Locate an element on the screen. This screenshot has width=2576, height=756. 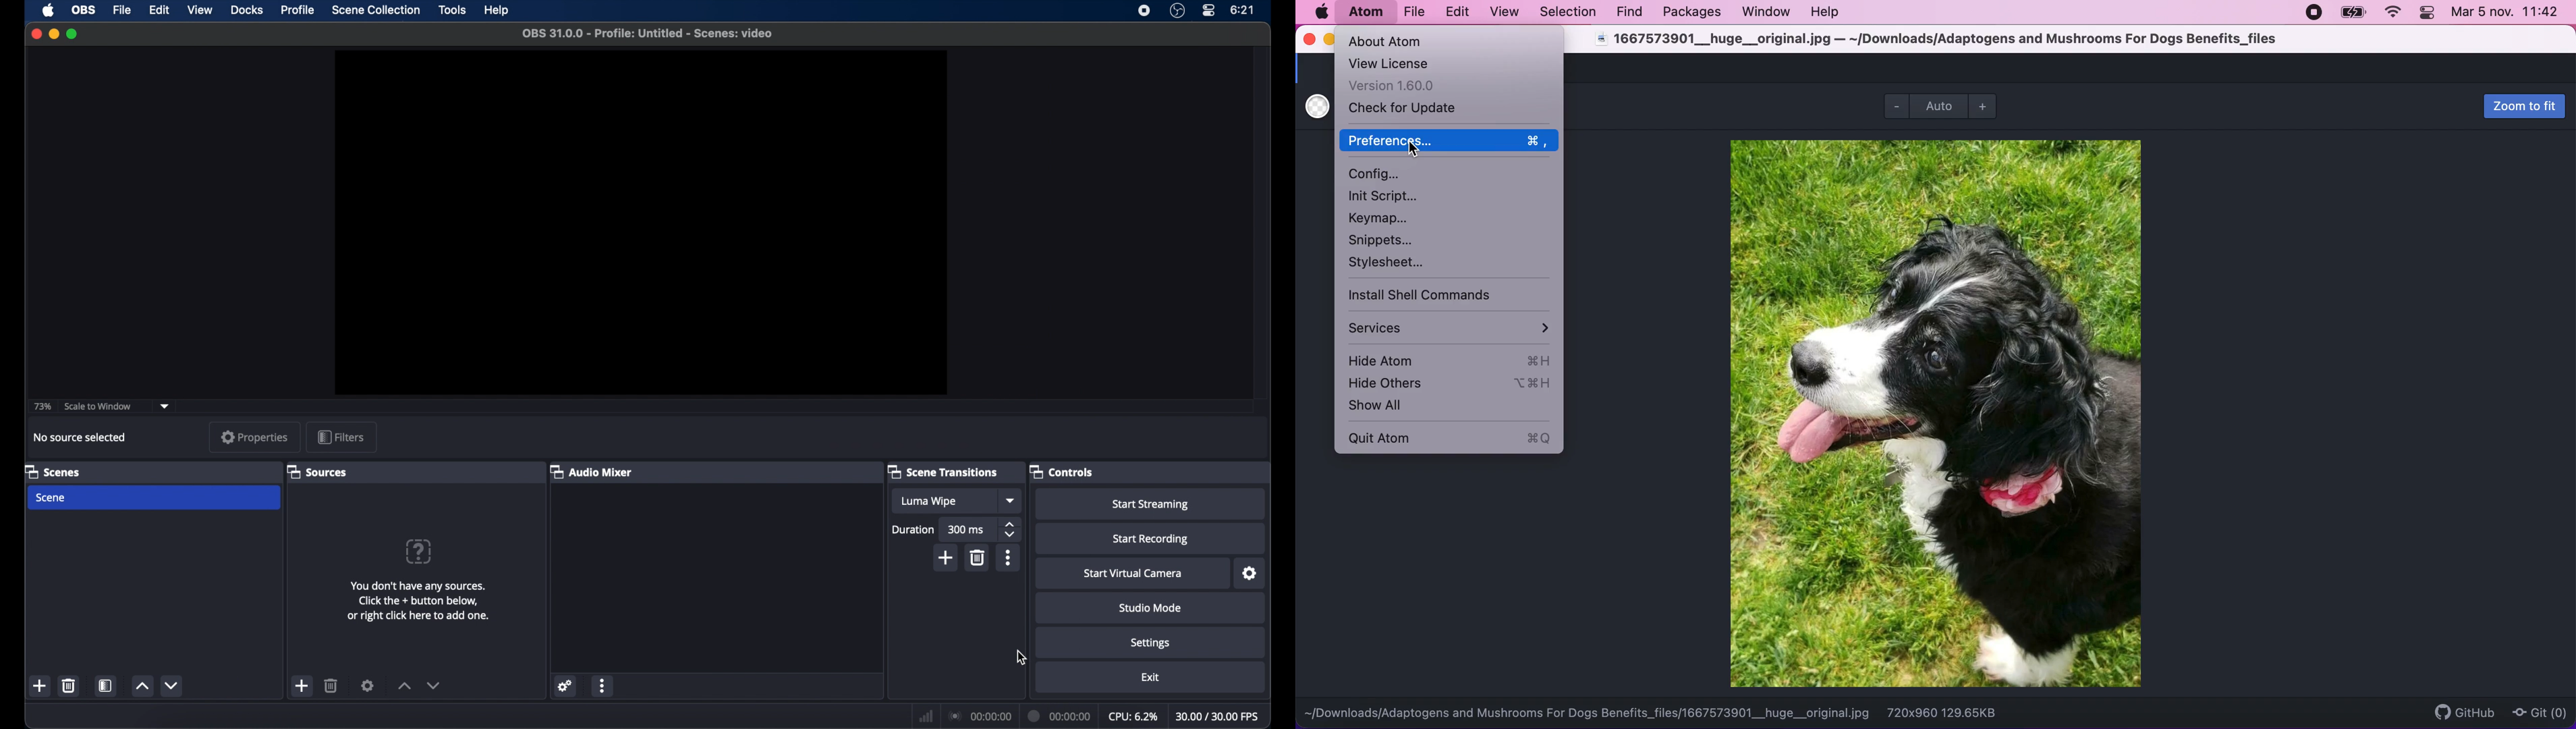
scene is located at coordinates (52, 498).